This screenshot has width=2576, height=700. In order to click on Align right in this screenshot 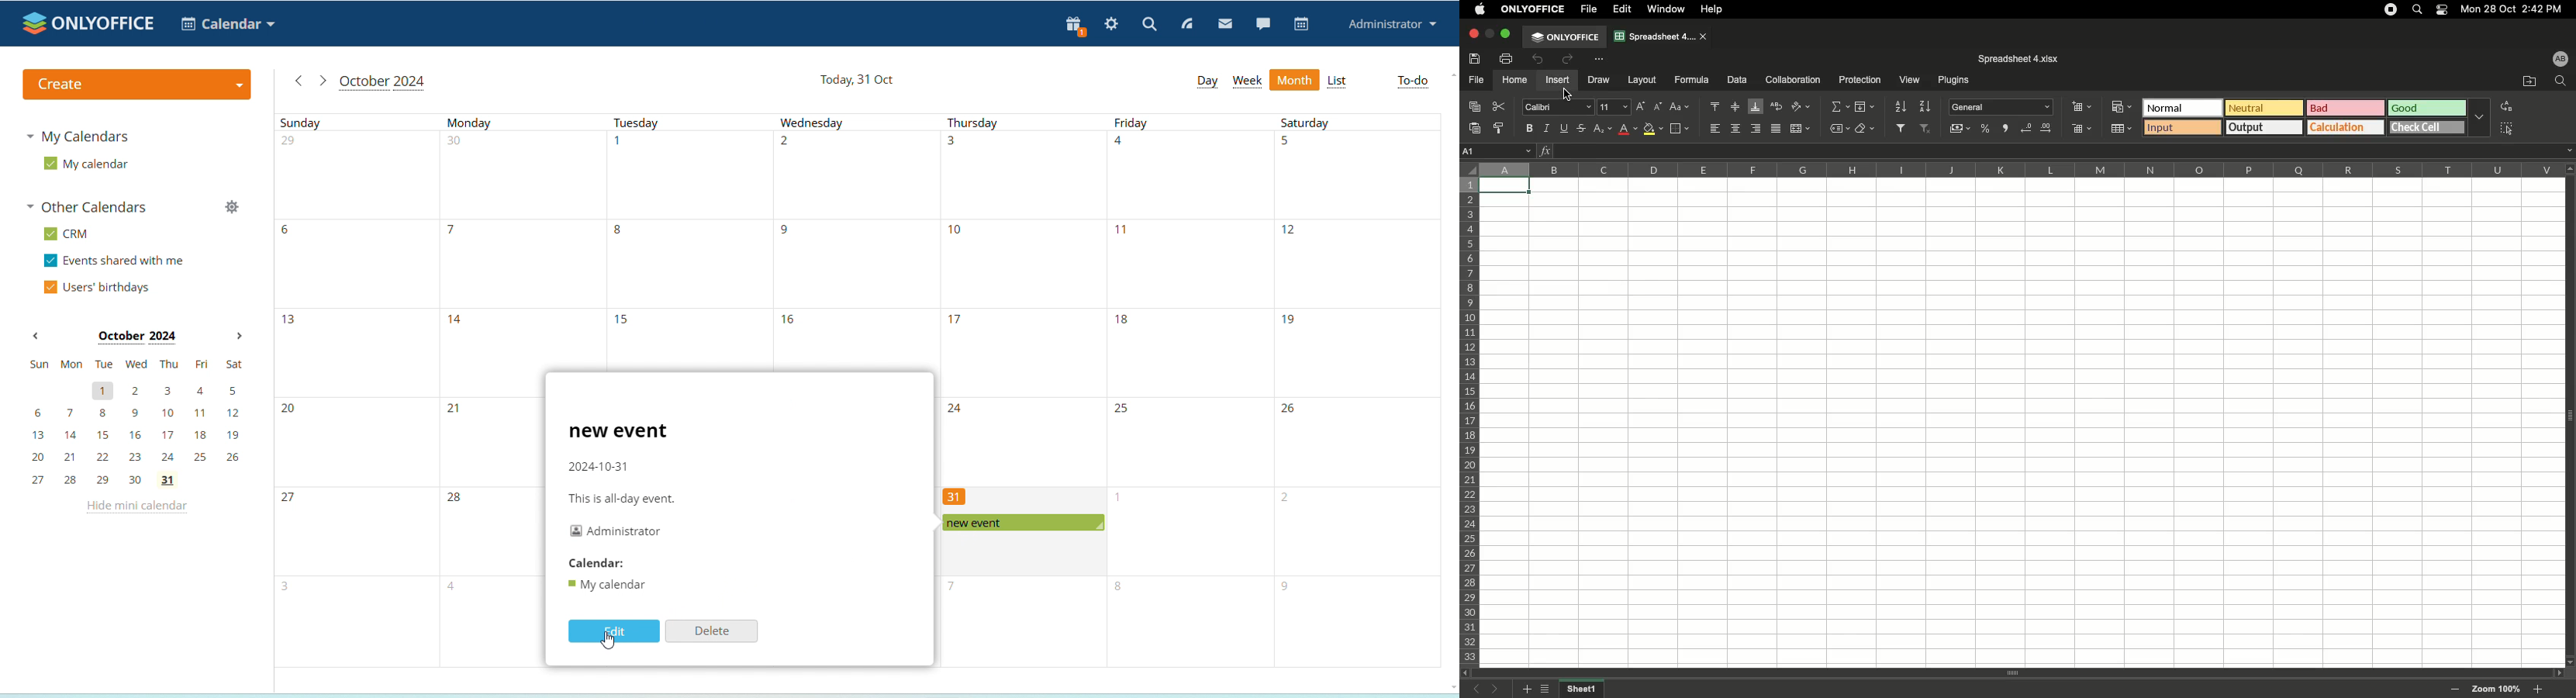, I will do `click(1757, 129)`.